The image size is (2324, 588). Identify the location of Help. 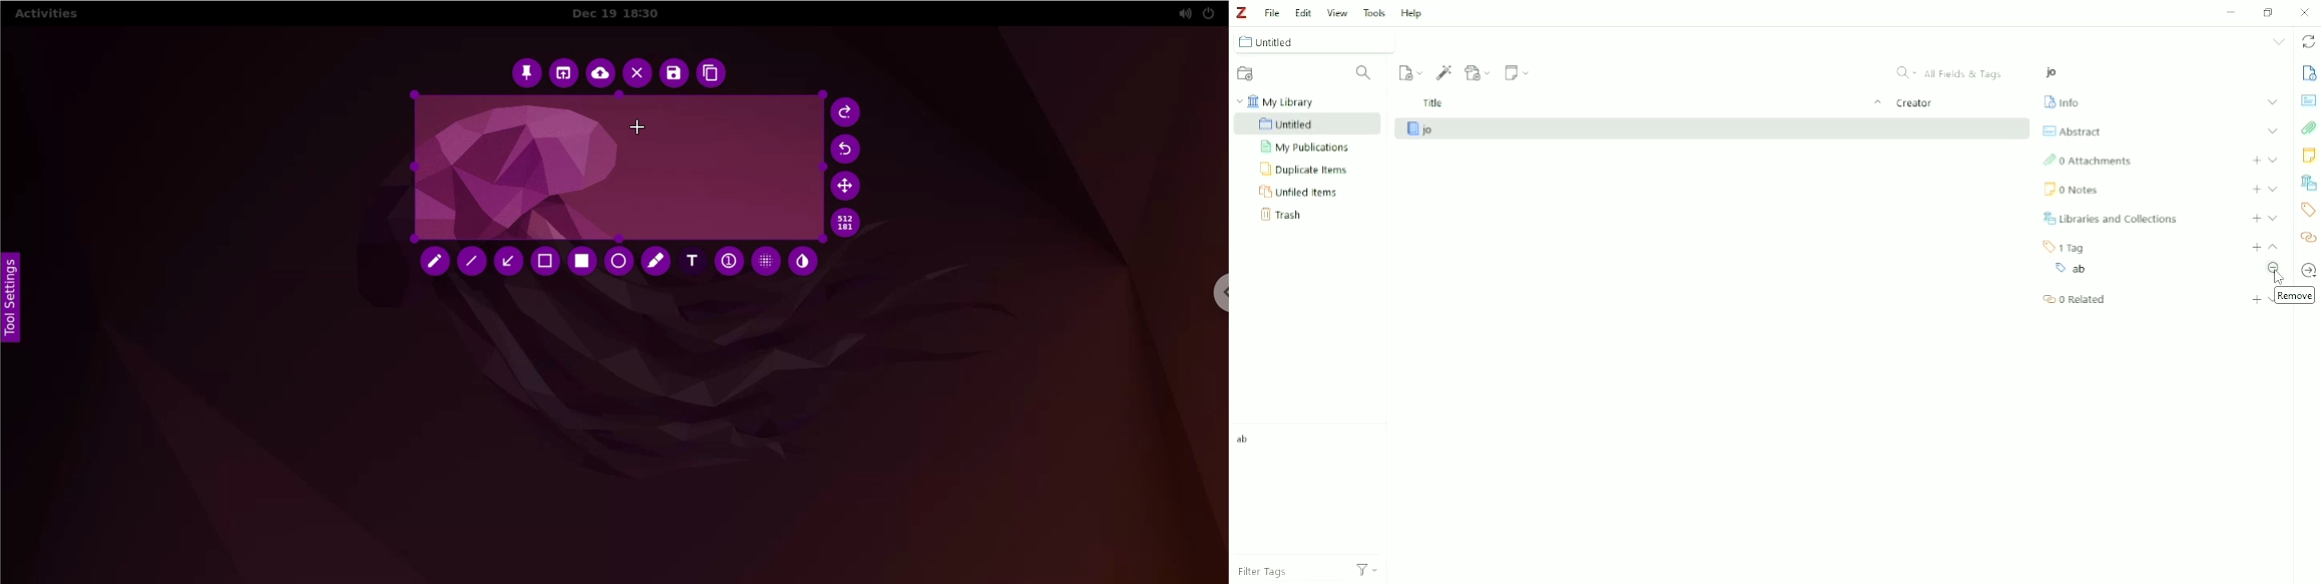
(1413, 13).